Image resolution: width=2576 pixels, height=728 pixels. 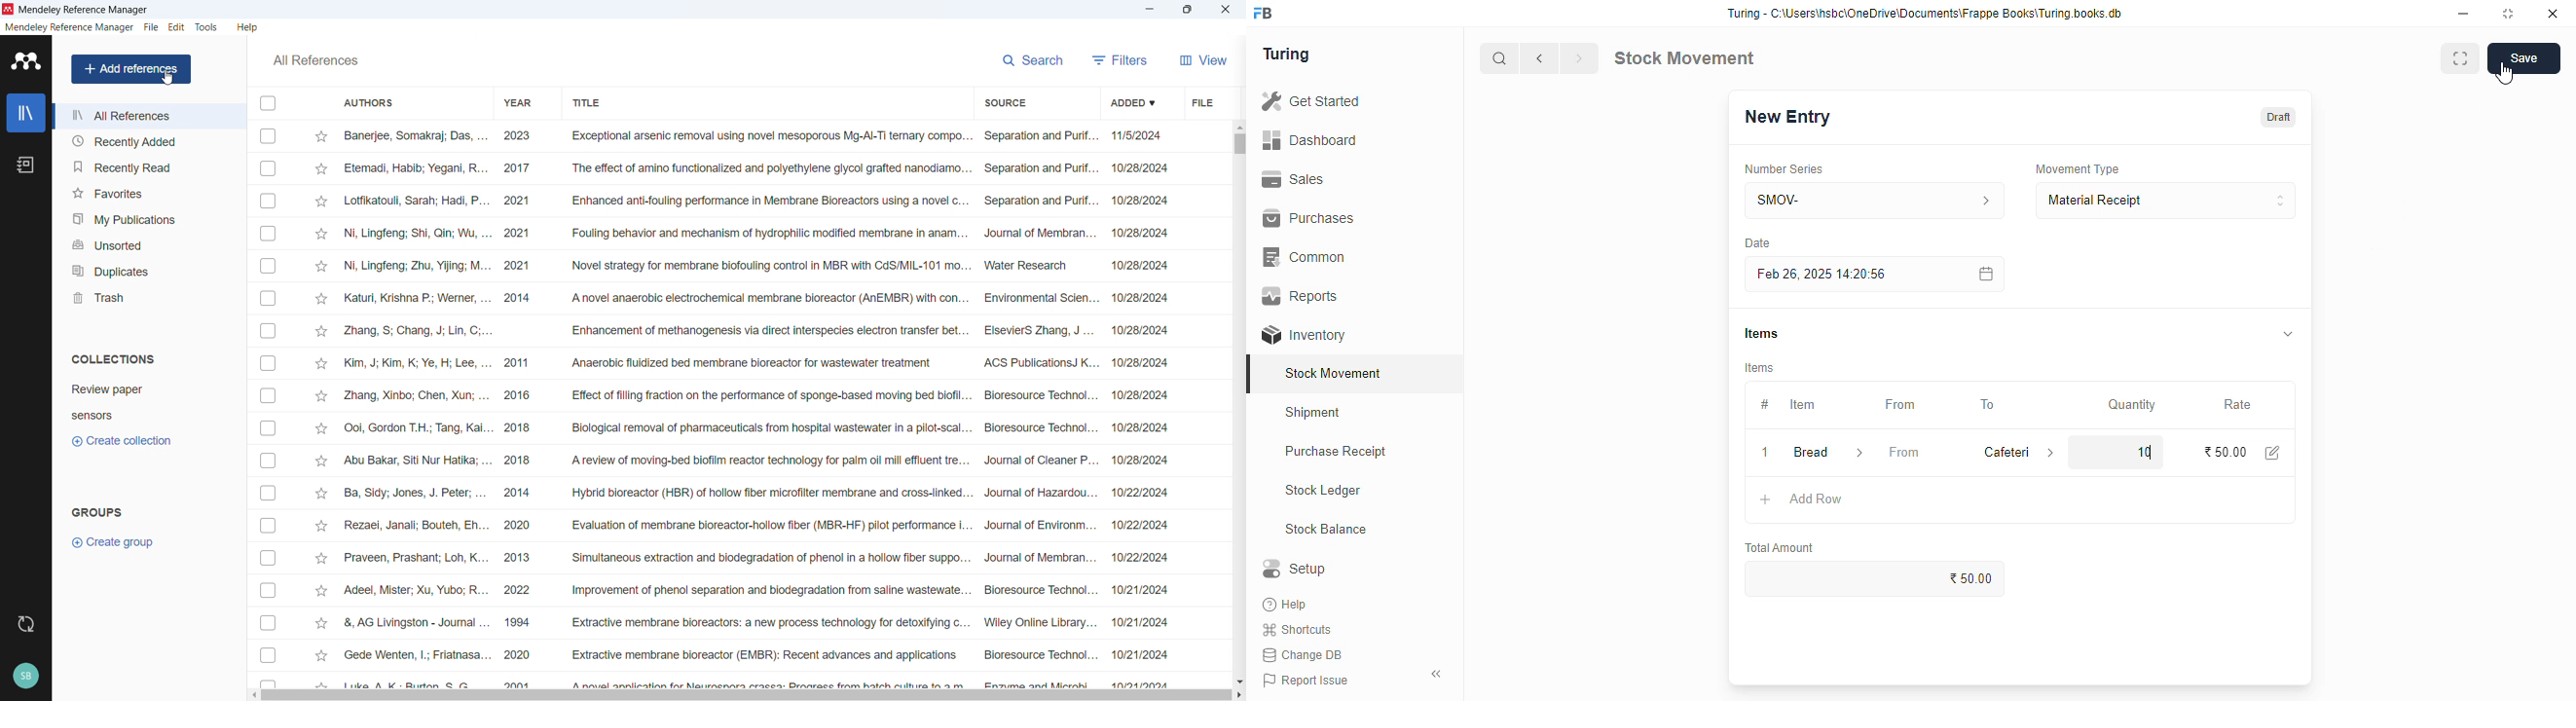 What do you see at coordinates (1783, 169) in the screenshot?
I see `number series` at bounding box center [1783, 169].